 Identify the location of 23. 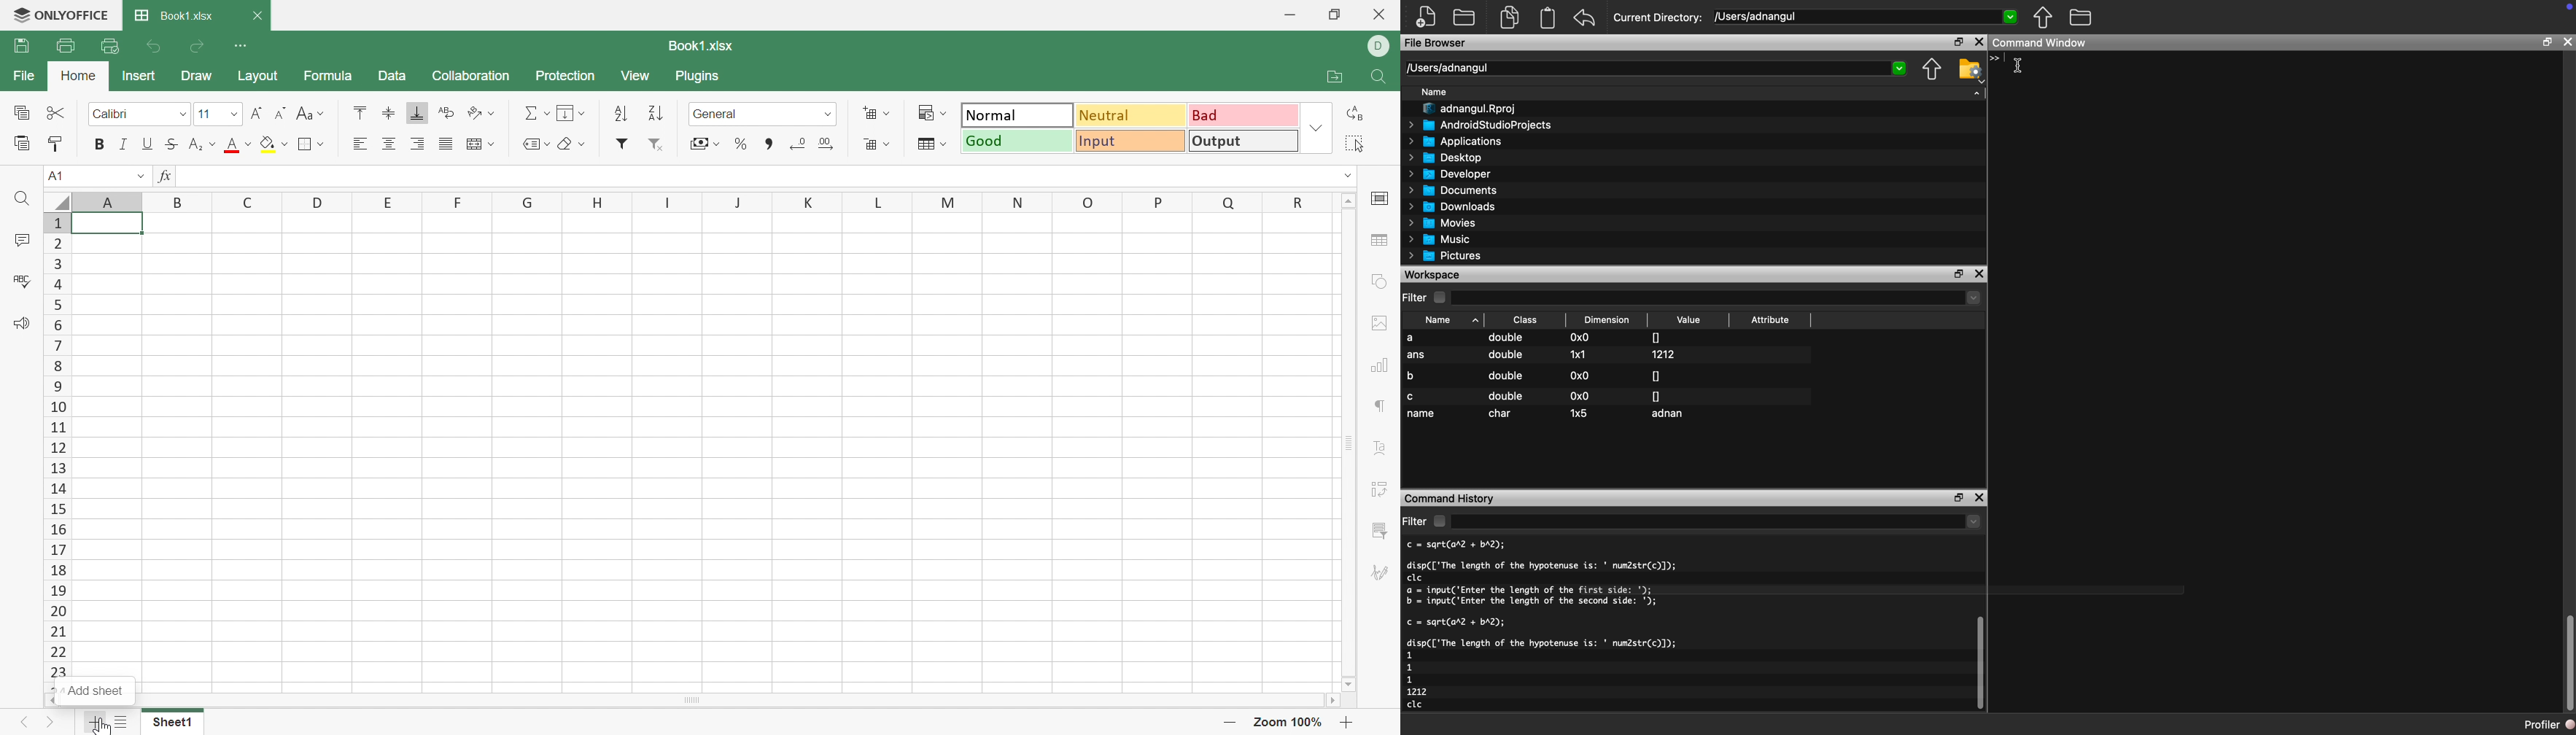
(58, 672).